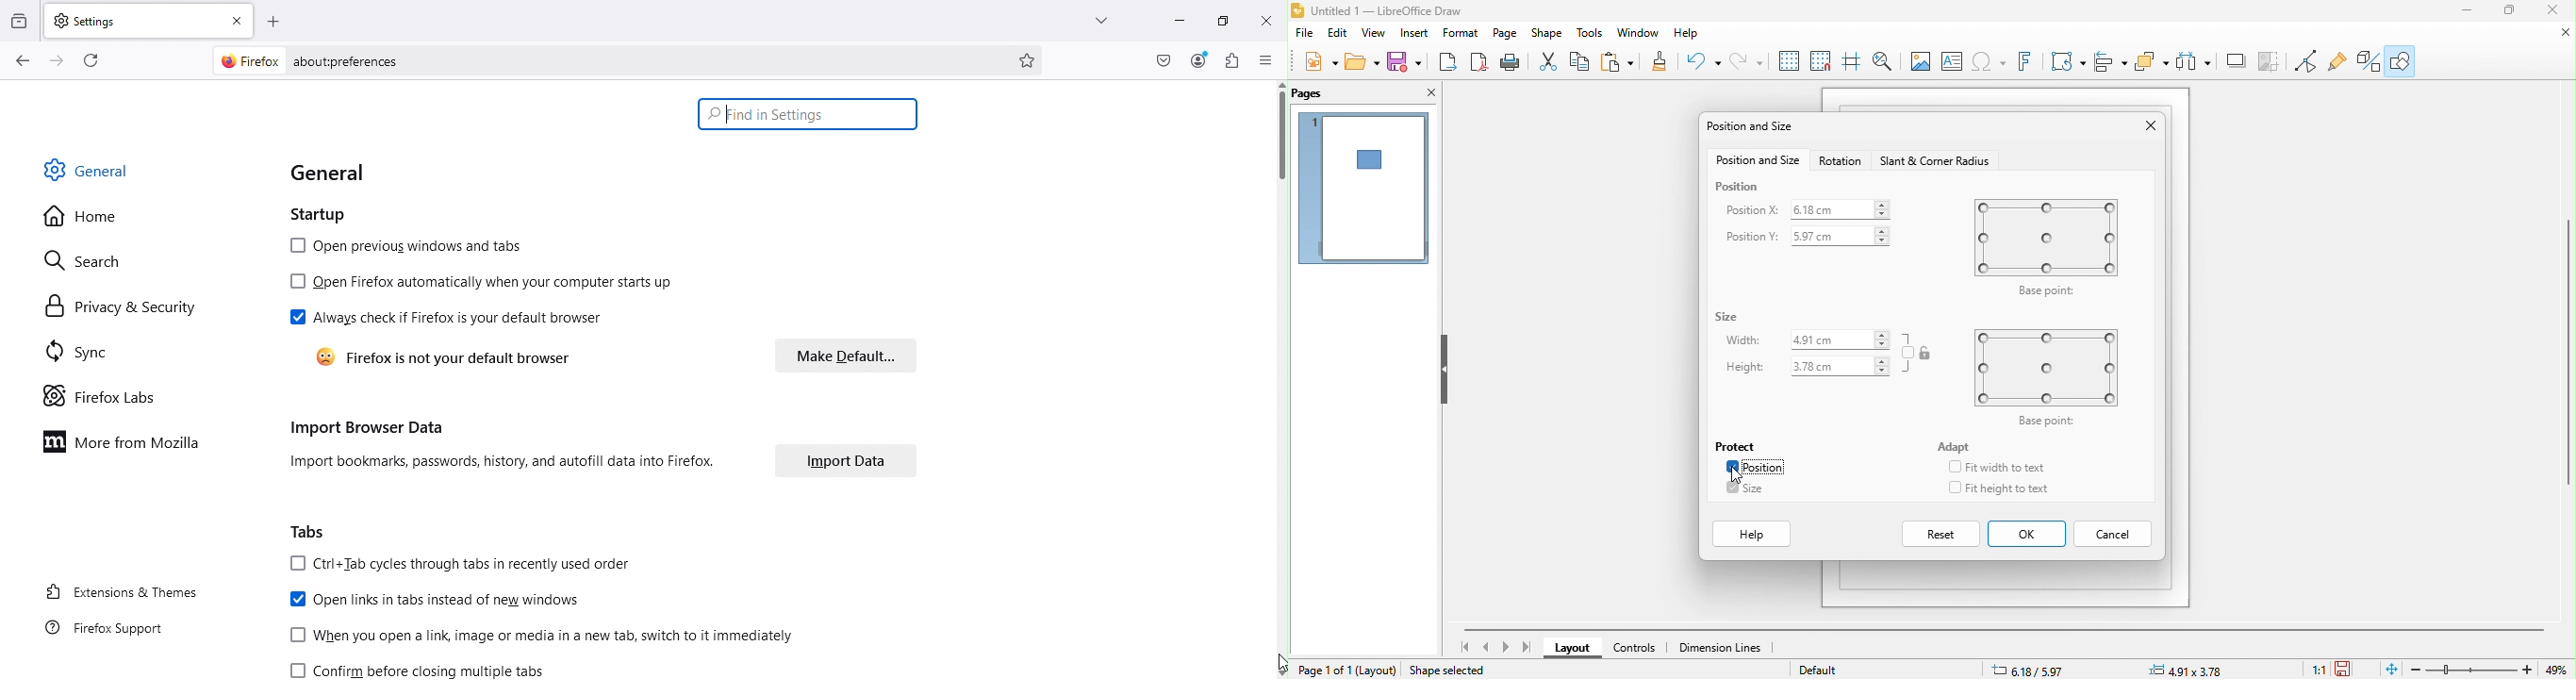 The image size is (2576, 700). Describe the element at coordinates (2026, 535) in the screenshot. I see `ok` at that location.